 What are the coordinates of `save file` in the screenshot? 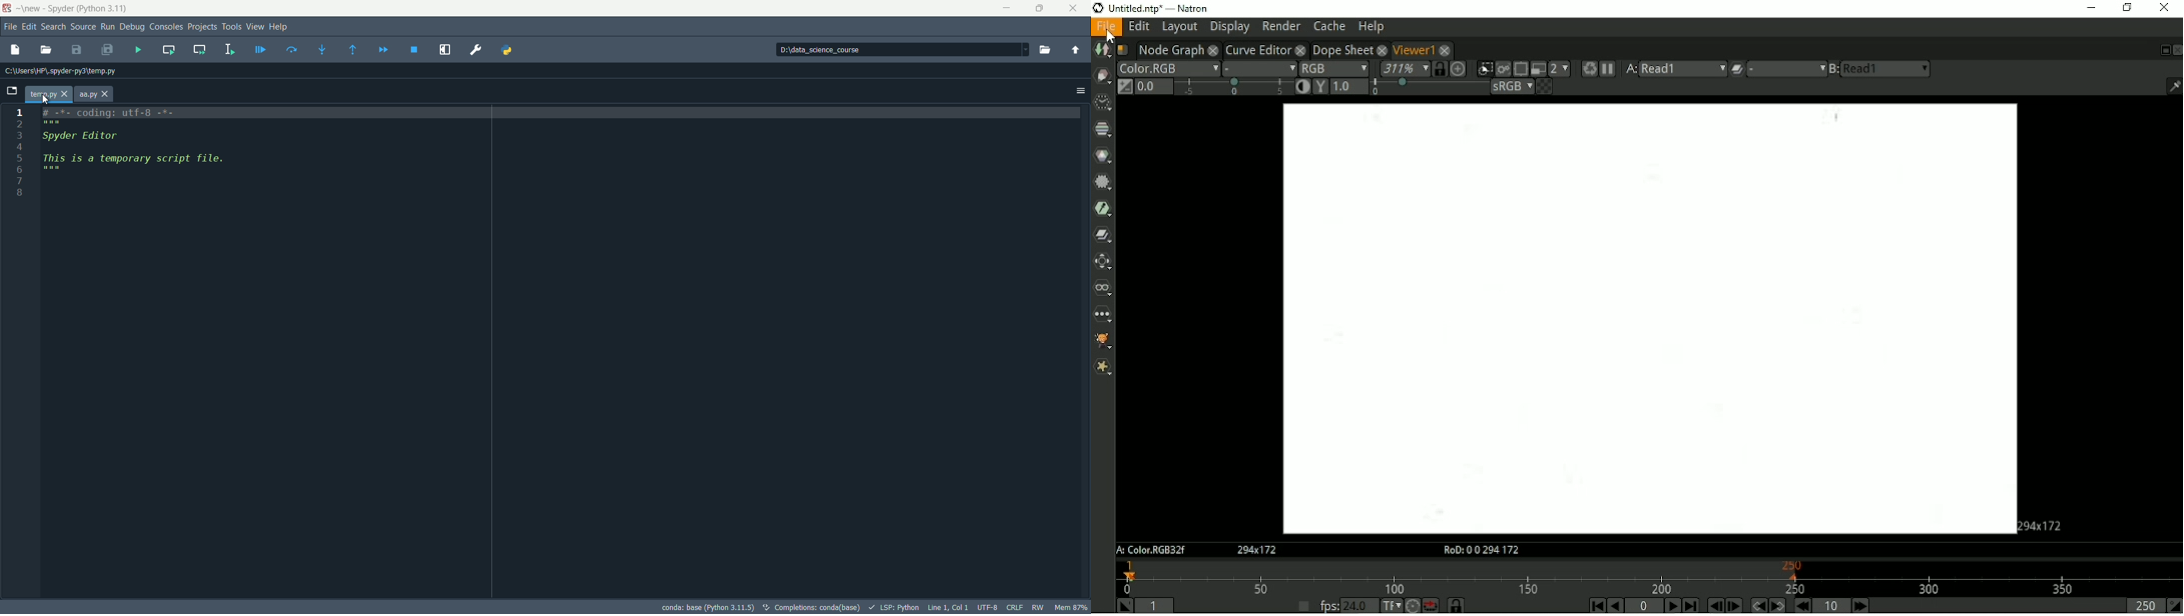 It's located at (76, 49).